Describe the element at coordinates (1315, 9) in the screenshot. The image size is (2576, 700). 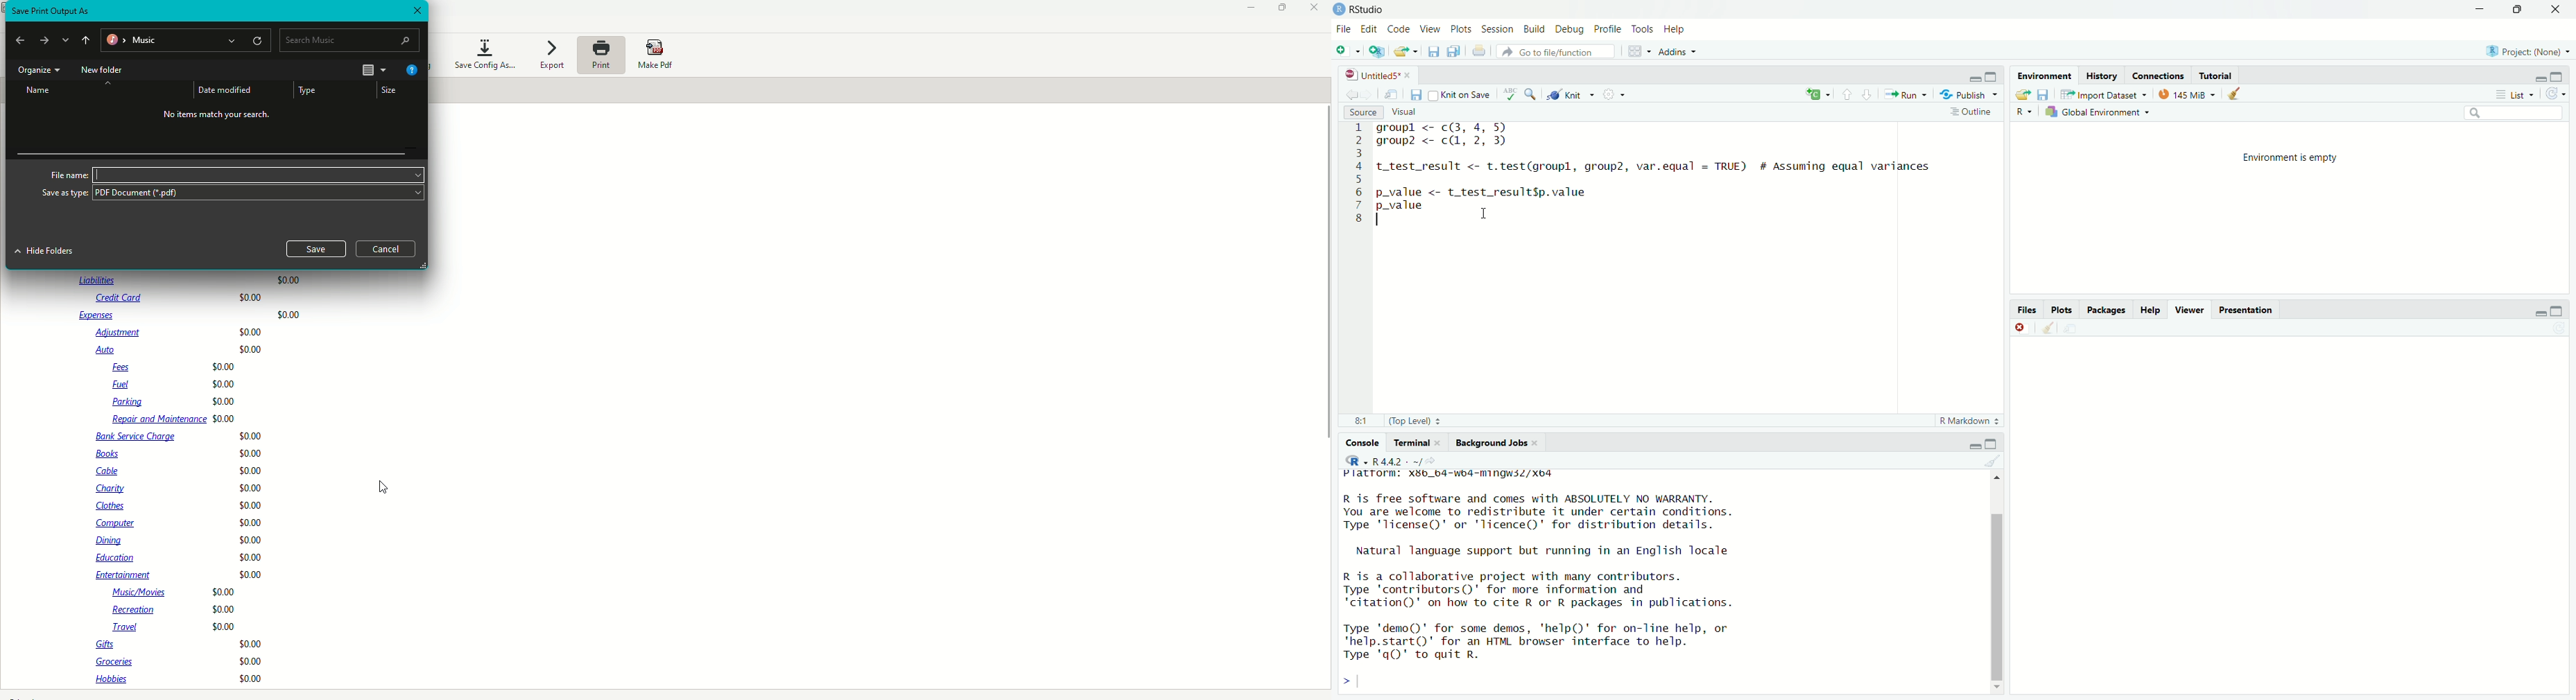
I see `Close` at that location.